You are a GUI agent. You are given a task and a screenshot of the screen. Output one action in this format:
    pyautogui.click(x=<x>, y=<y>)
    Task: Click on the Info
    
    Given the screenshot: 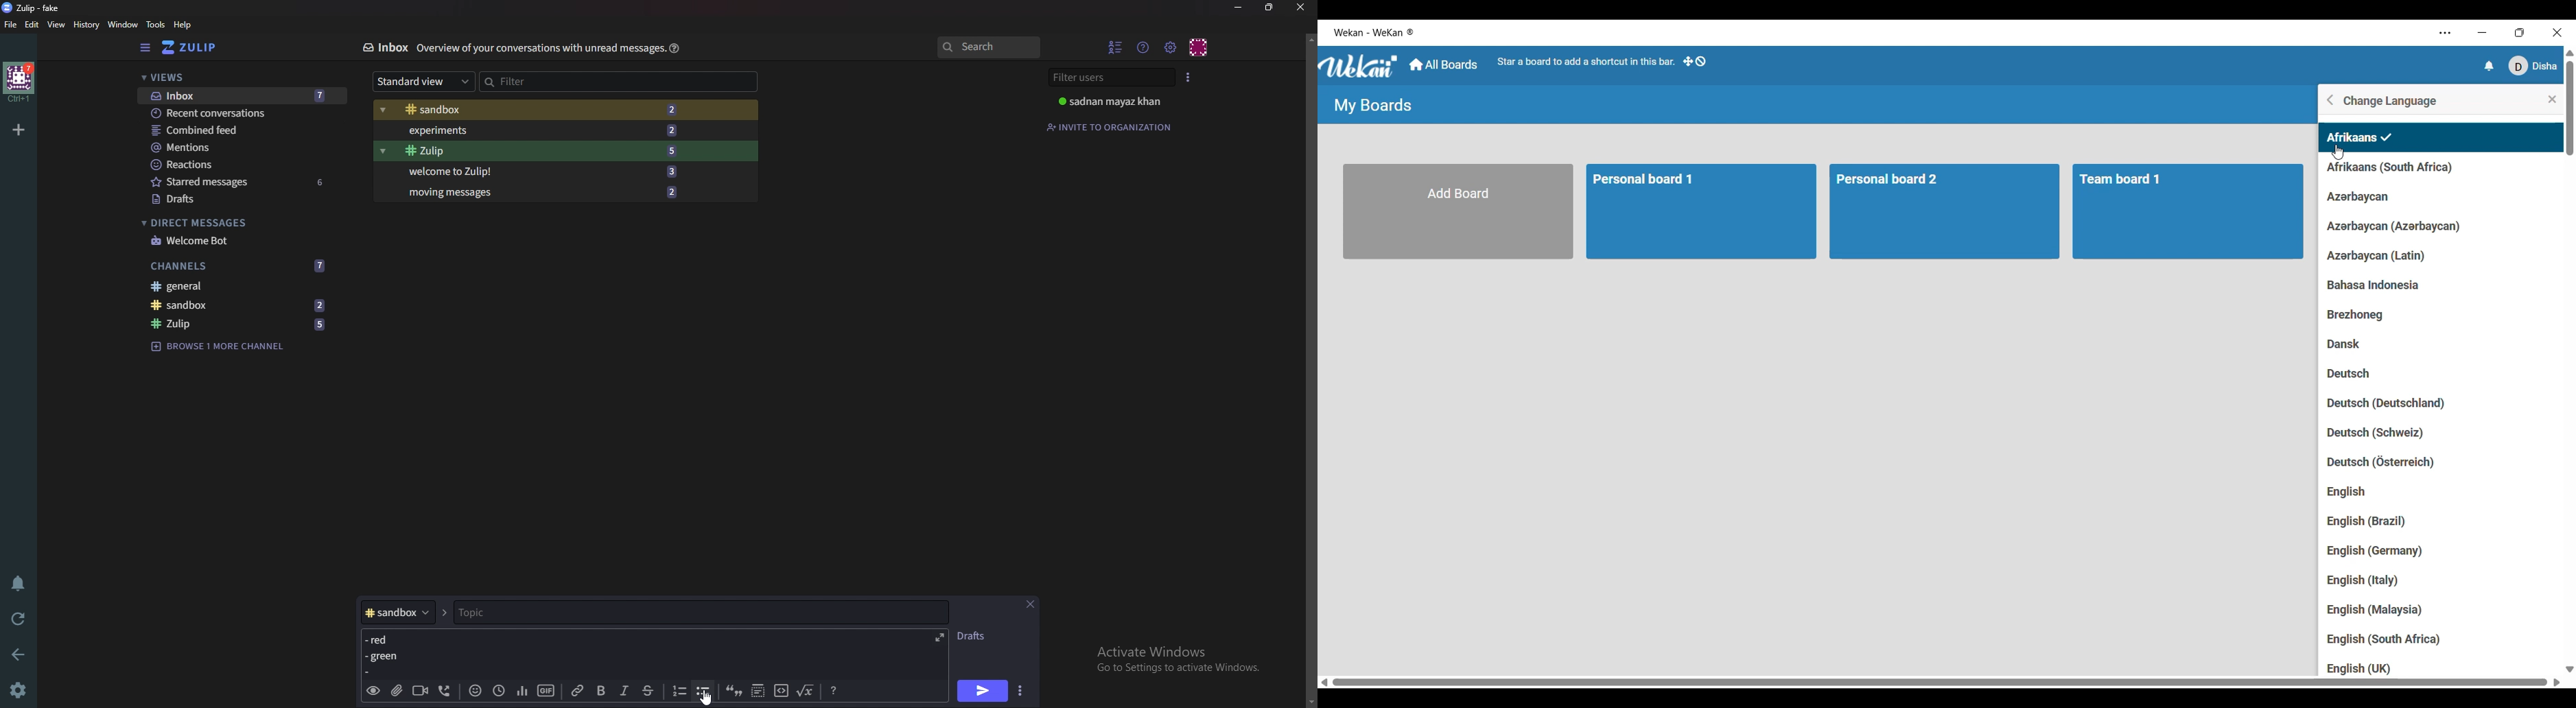 What is the action you would take?
    pyautogui.click(x=541, y=47)
    